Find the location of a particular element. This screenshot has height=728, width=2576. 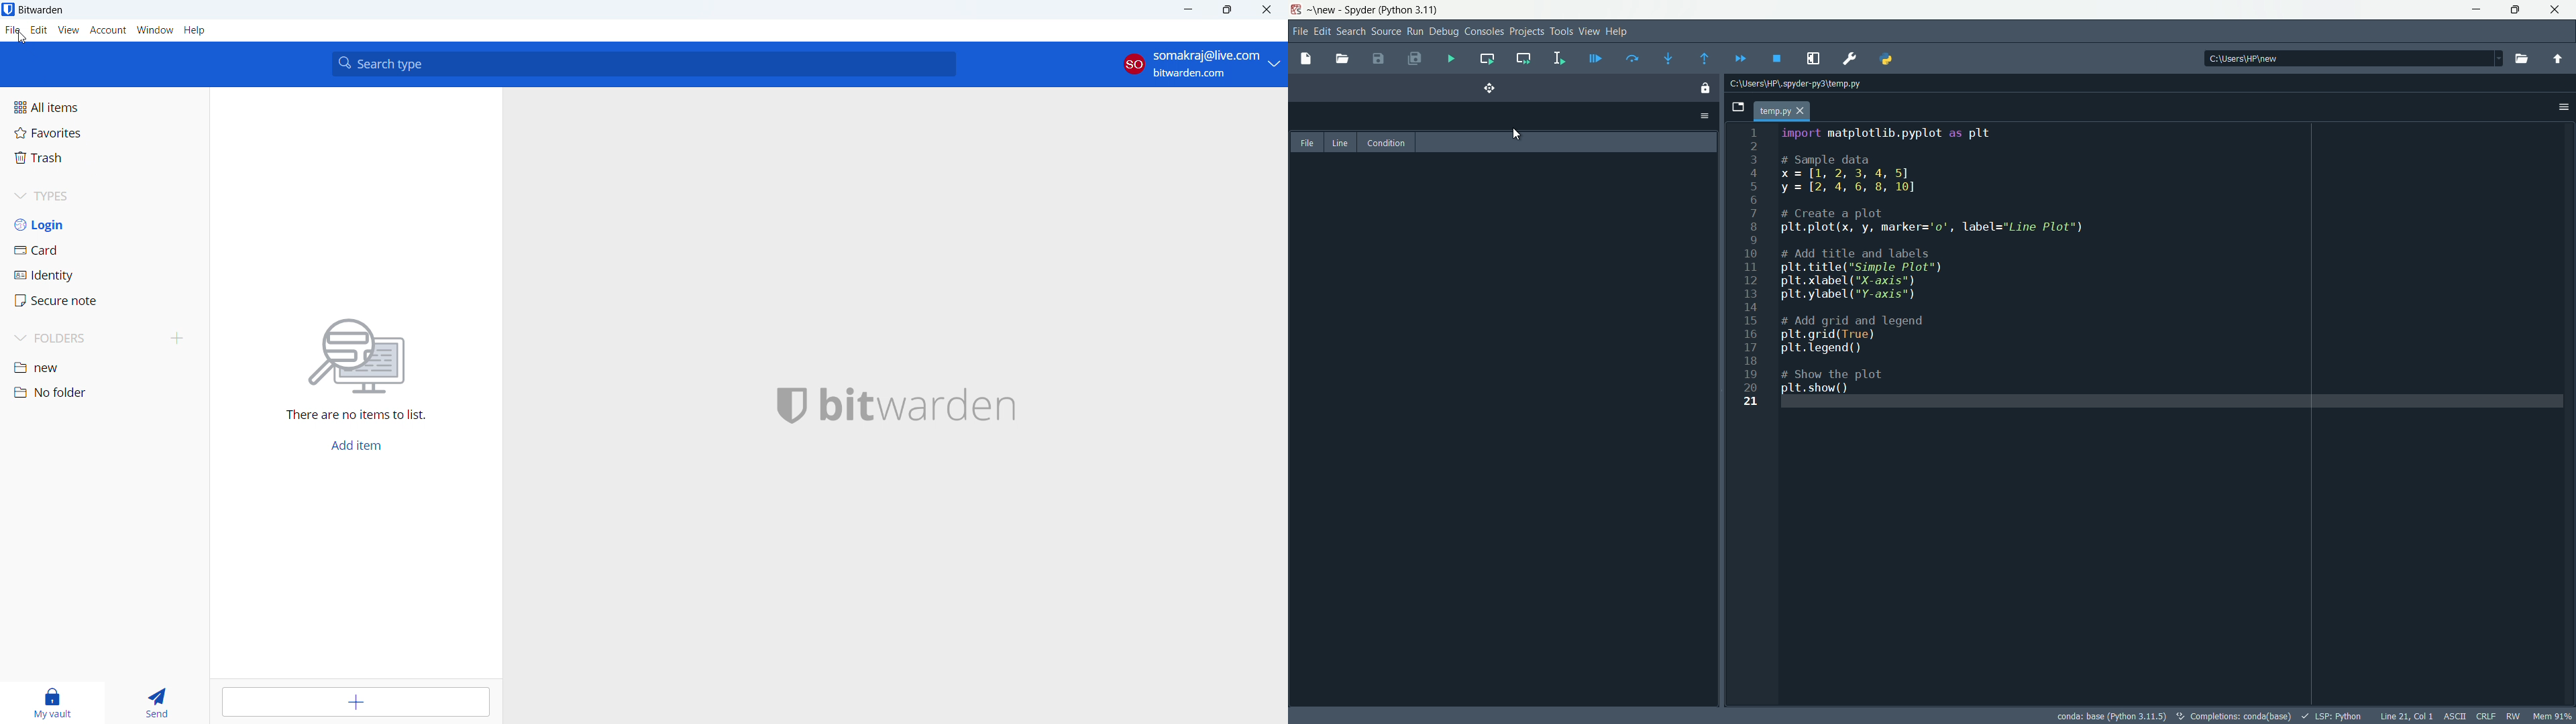

source menu is located at coordinates (1385, 32).